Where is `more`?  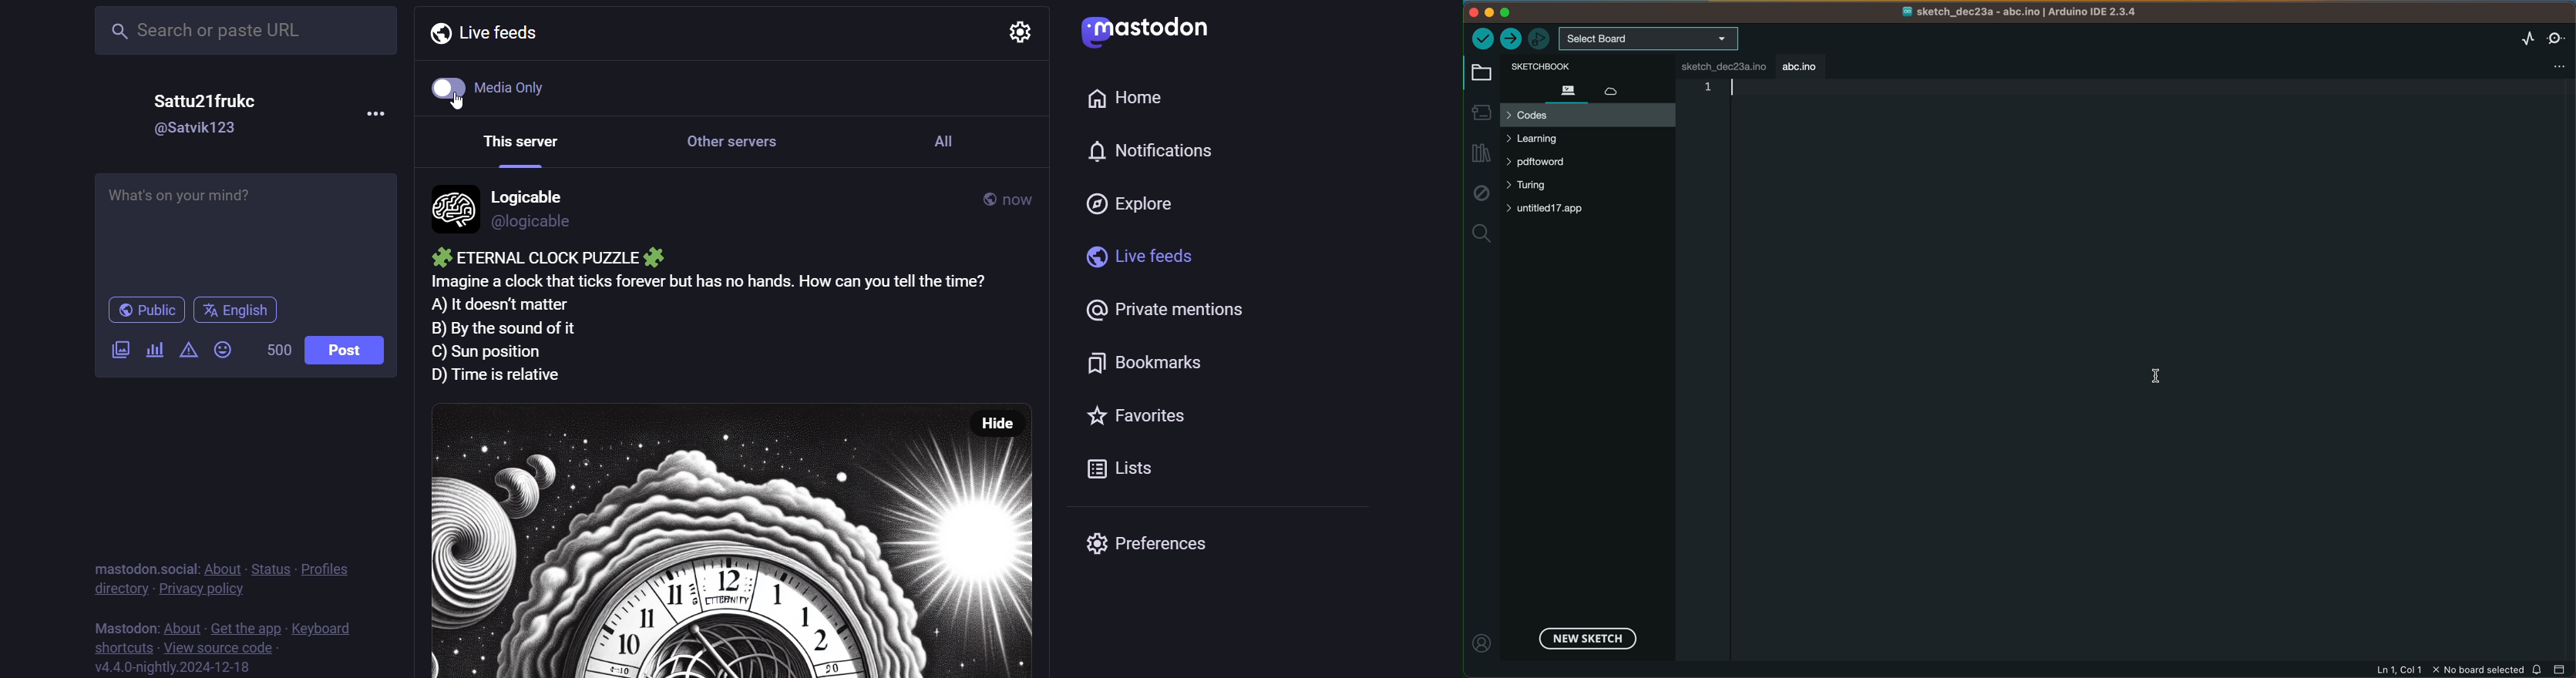 more is located at coordinates (379, 119).